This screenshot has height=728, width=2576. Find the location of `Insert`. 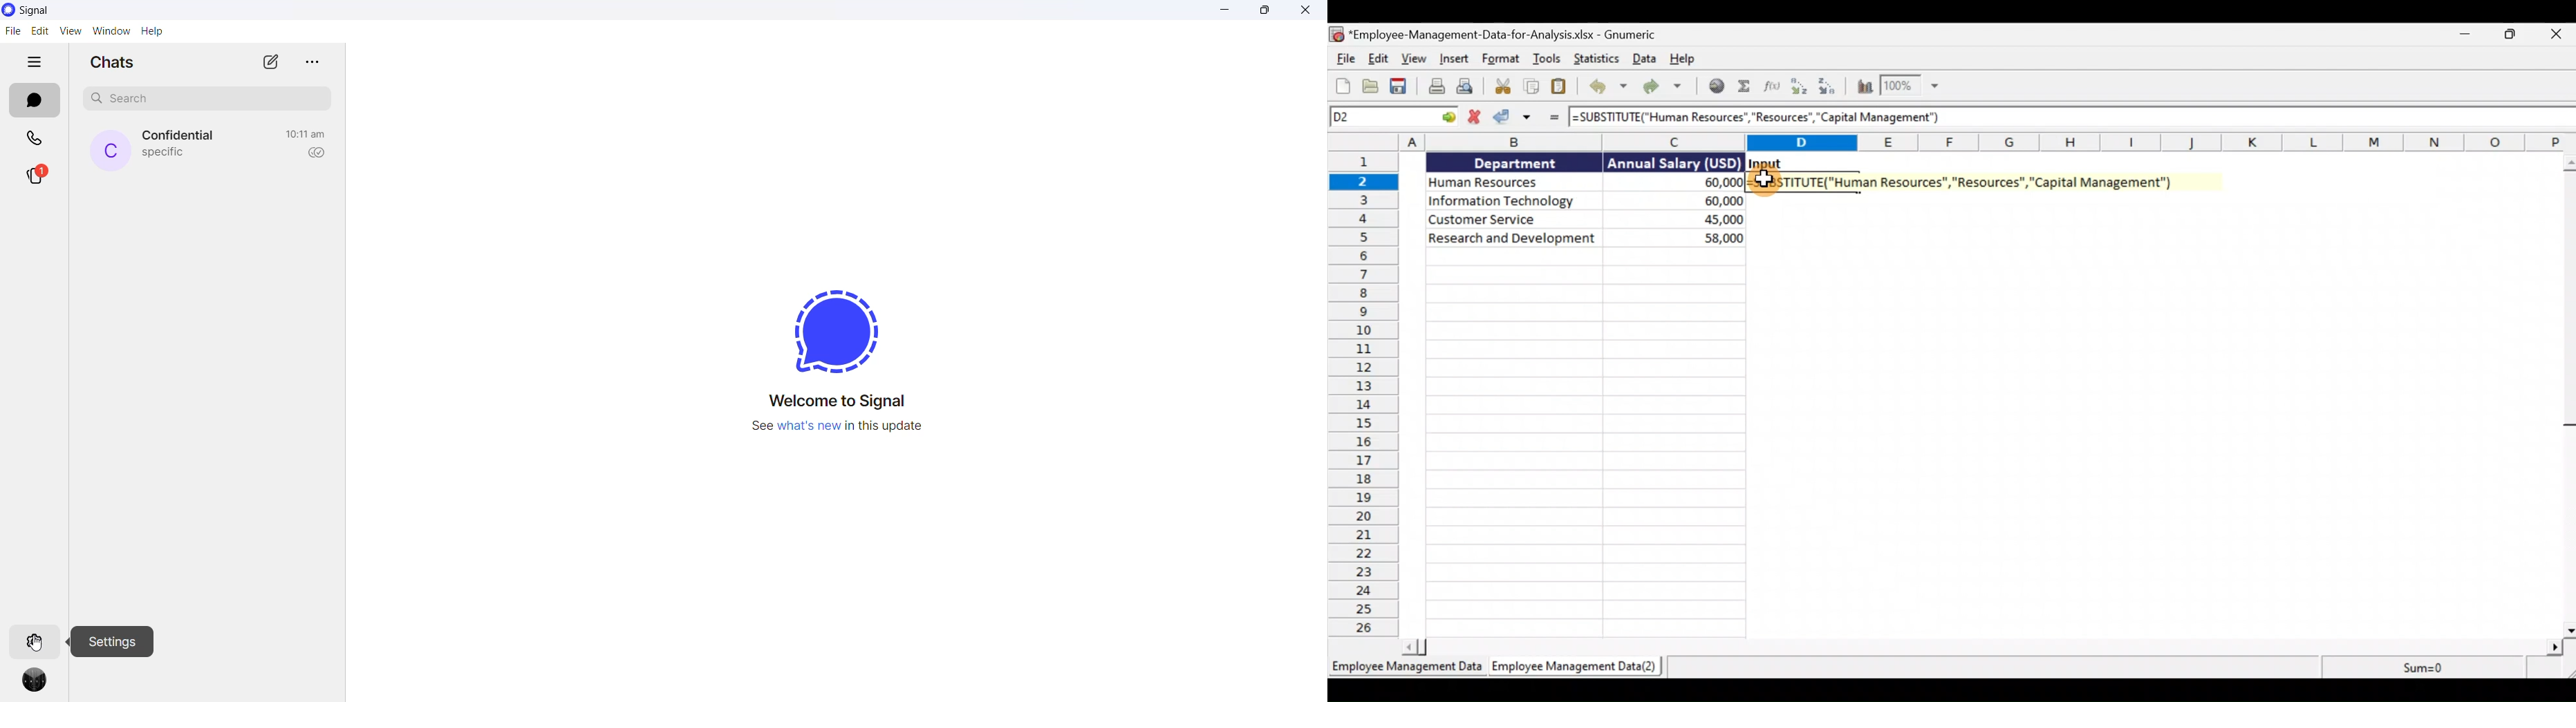

Insert is located at coordinates (1455, 57).